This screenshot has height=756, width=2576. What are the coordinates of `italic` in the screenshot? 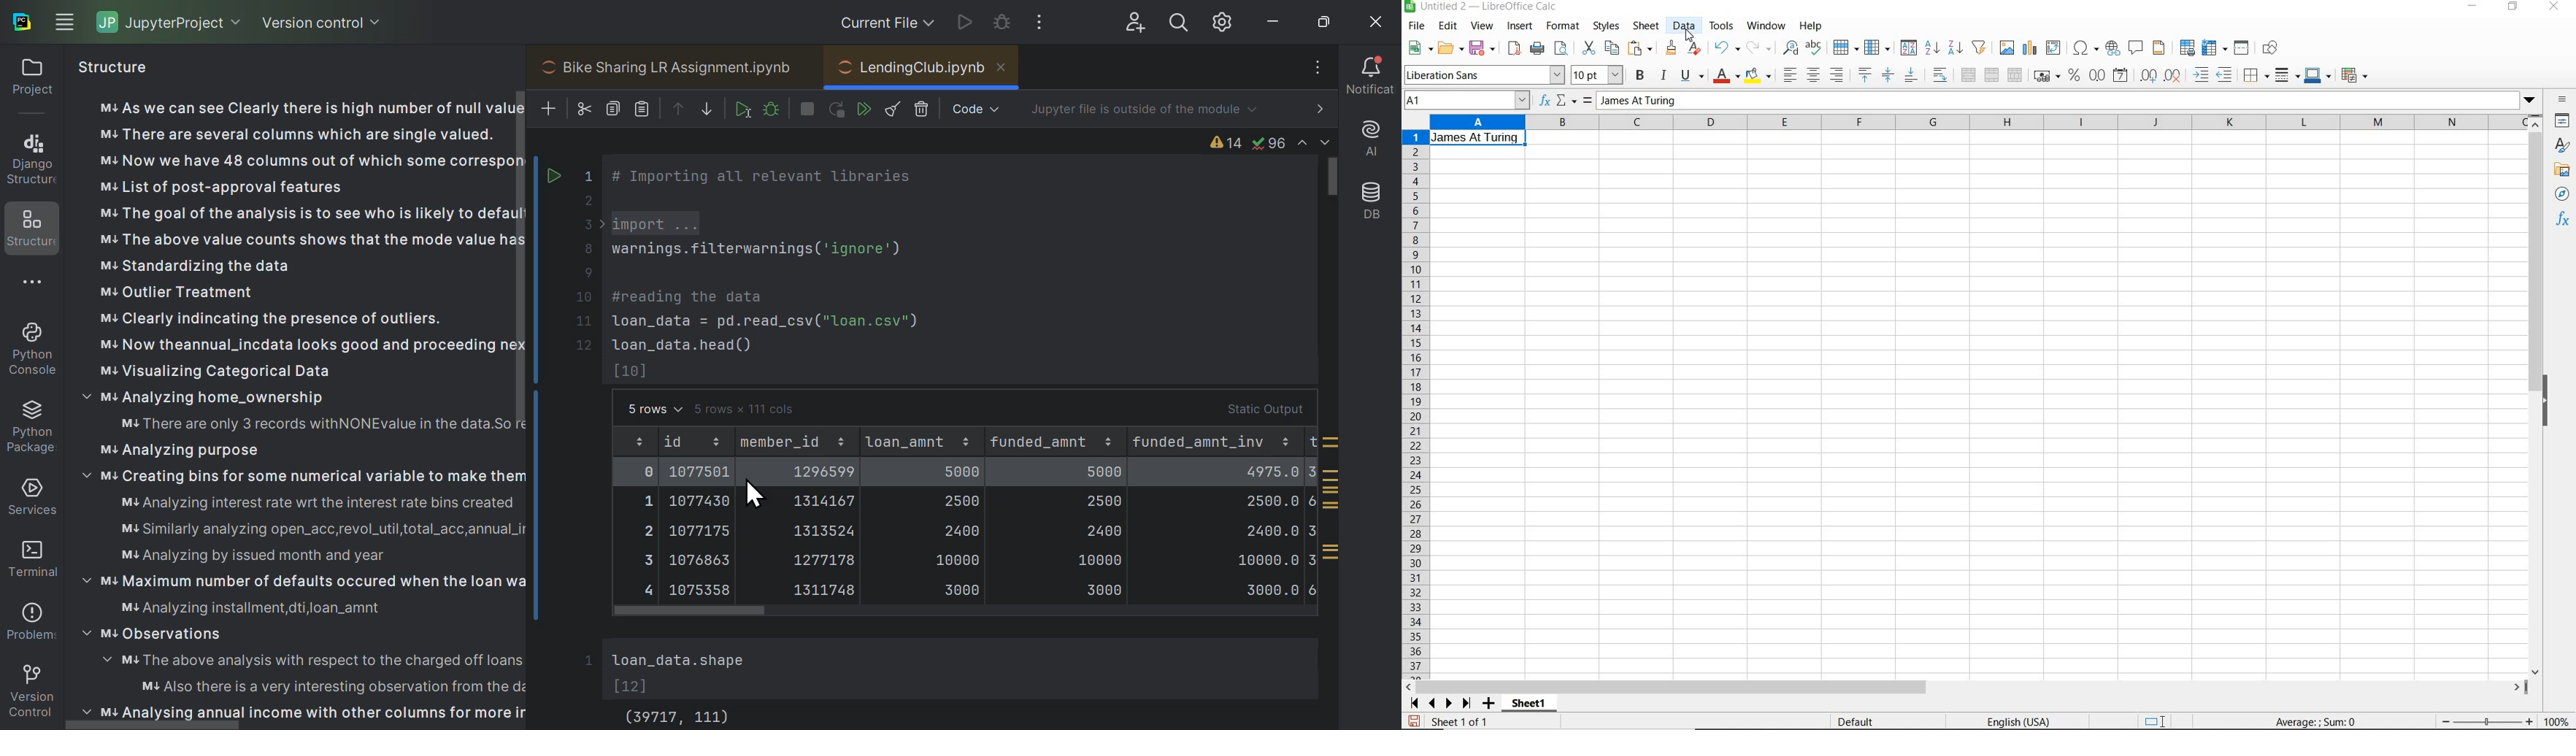 It's located at (1664, 75).